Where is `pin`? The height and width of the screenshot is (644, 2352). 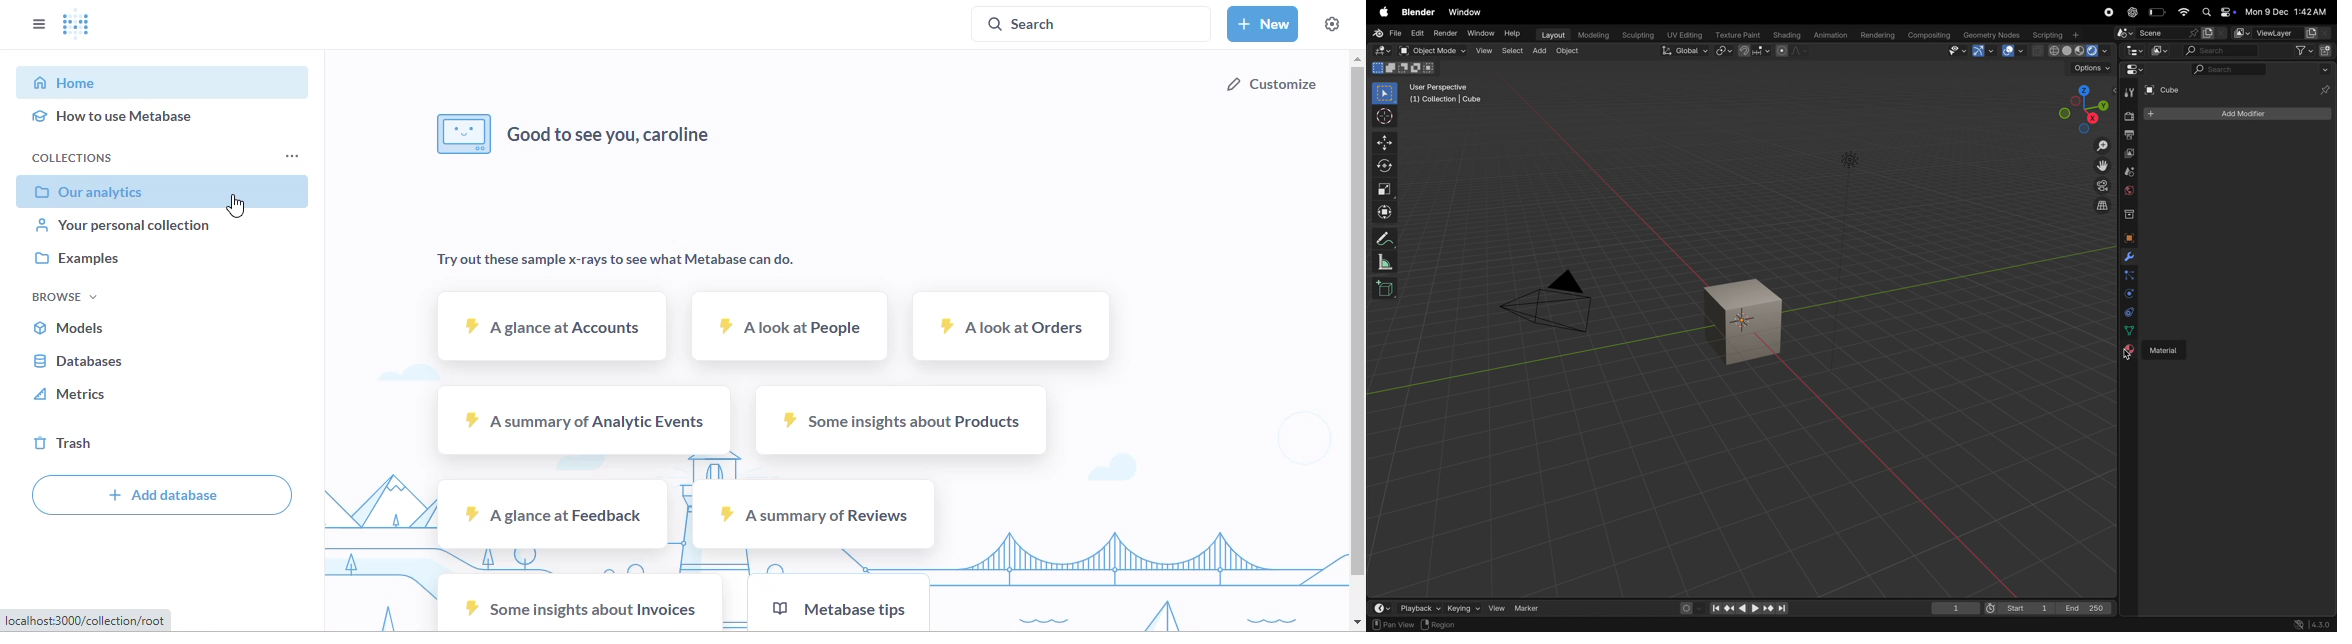
pin is located at coordinates (2327, 89).